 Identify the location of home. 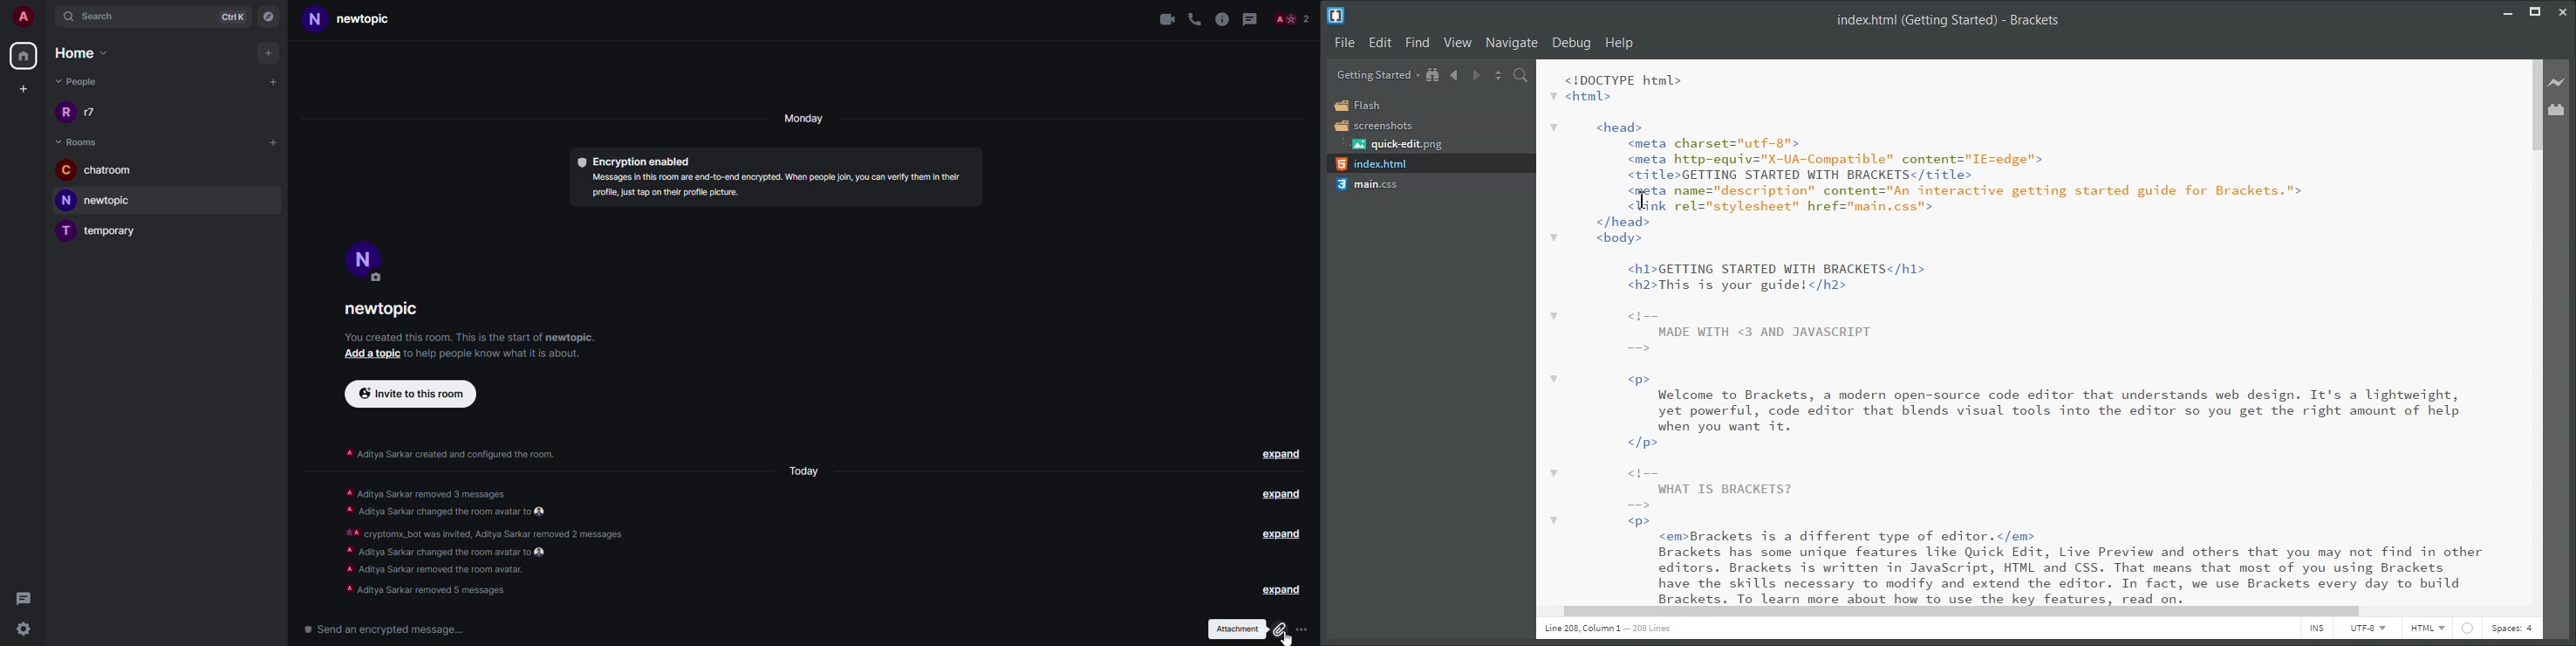
(85, 51).